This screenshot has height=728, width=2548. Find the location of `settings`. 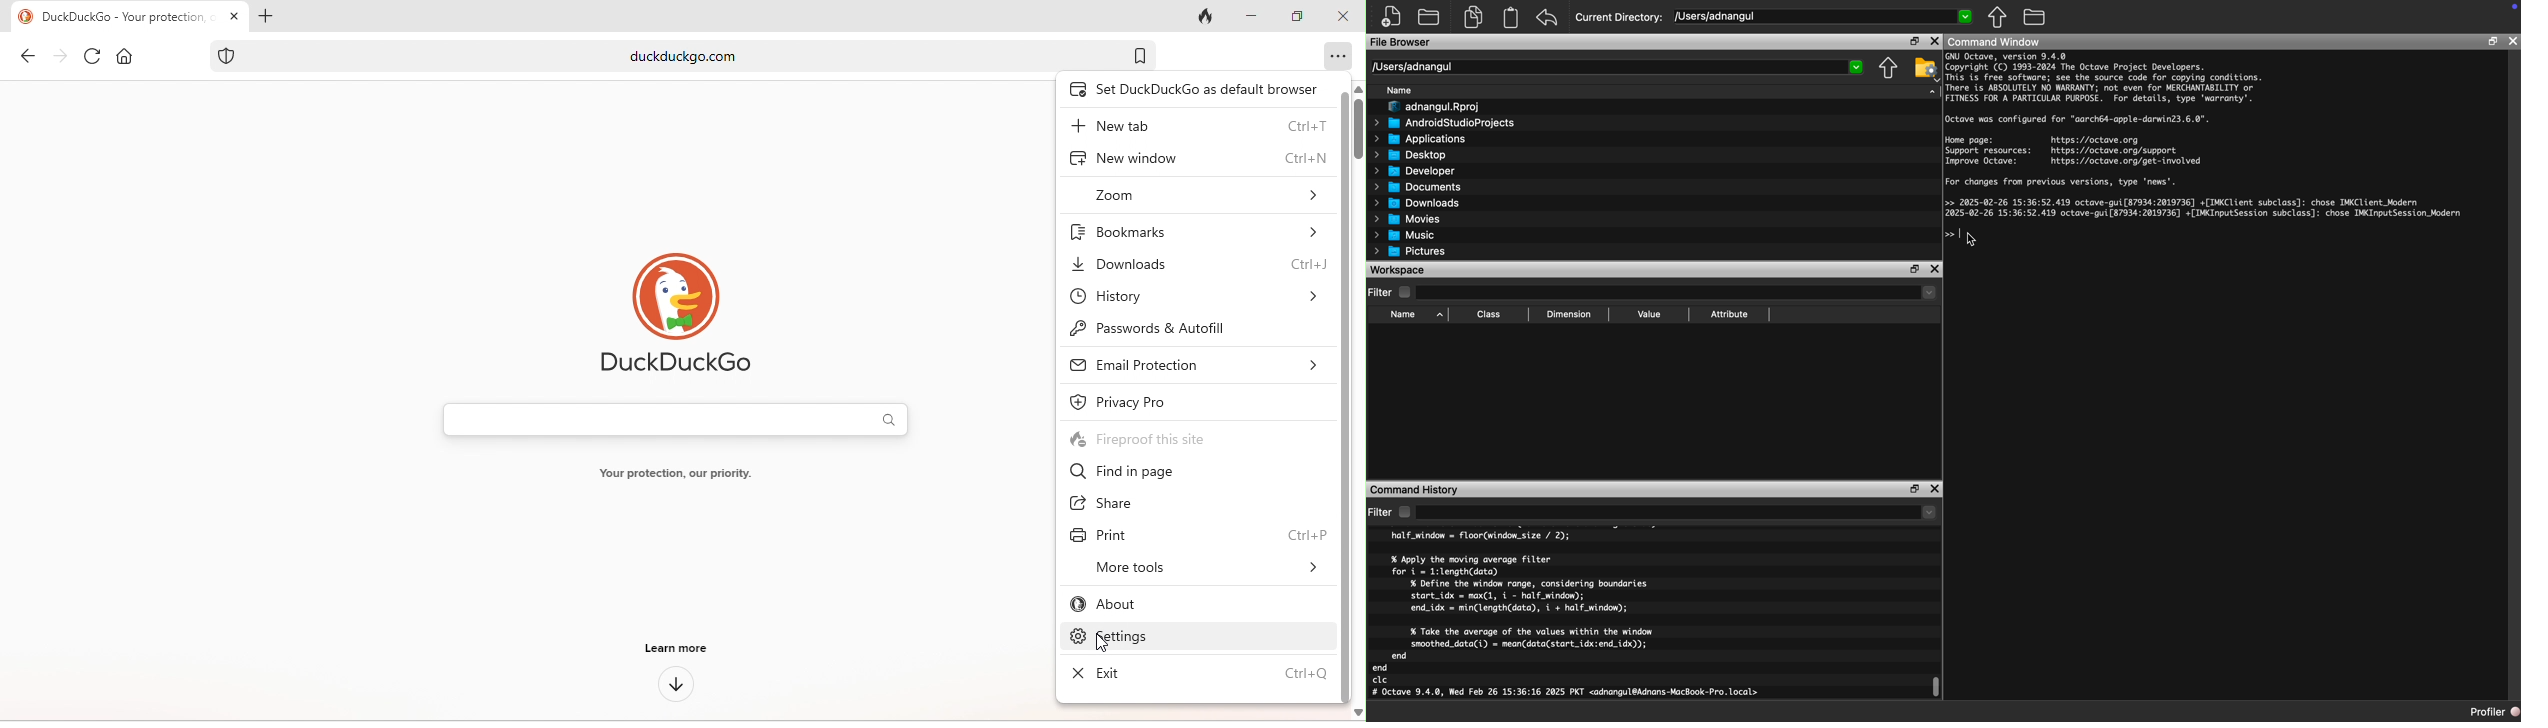

settings is located at coordinates (1202, 635).